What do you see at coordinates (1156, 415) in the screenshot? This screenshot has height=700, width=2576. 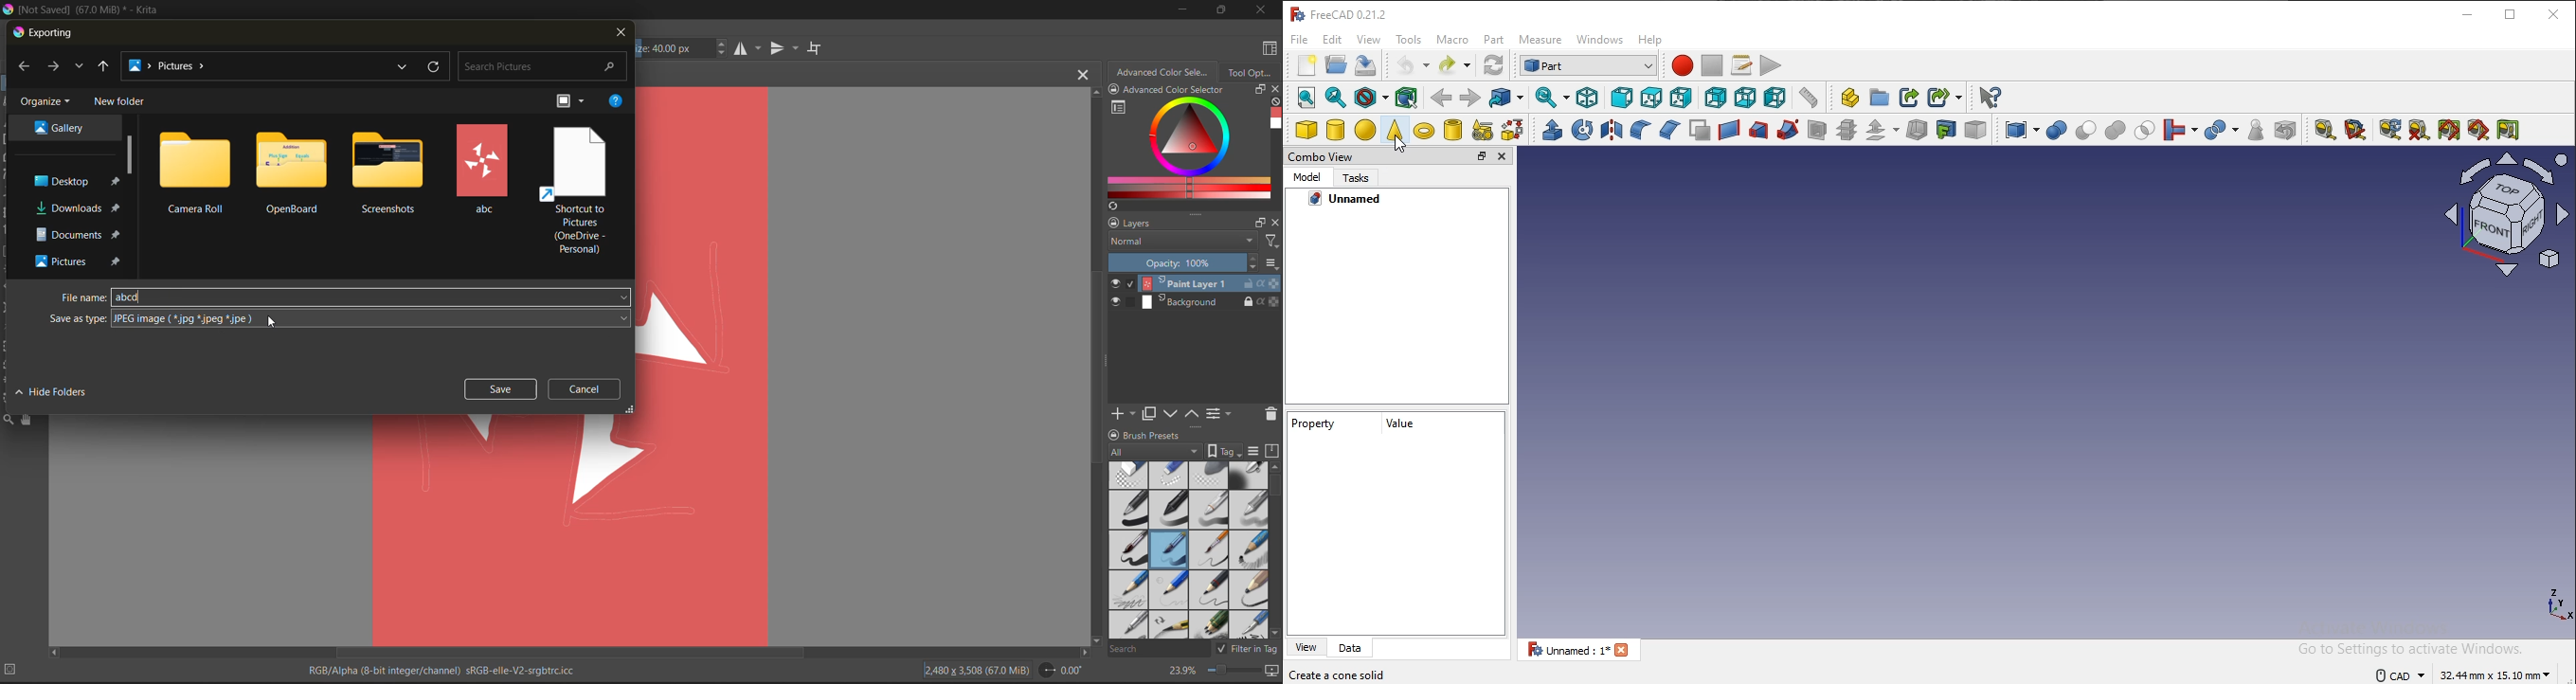 I see `duplicate layer ` at bounding box center [1156, 415].